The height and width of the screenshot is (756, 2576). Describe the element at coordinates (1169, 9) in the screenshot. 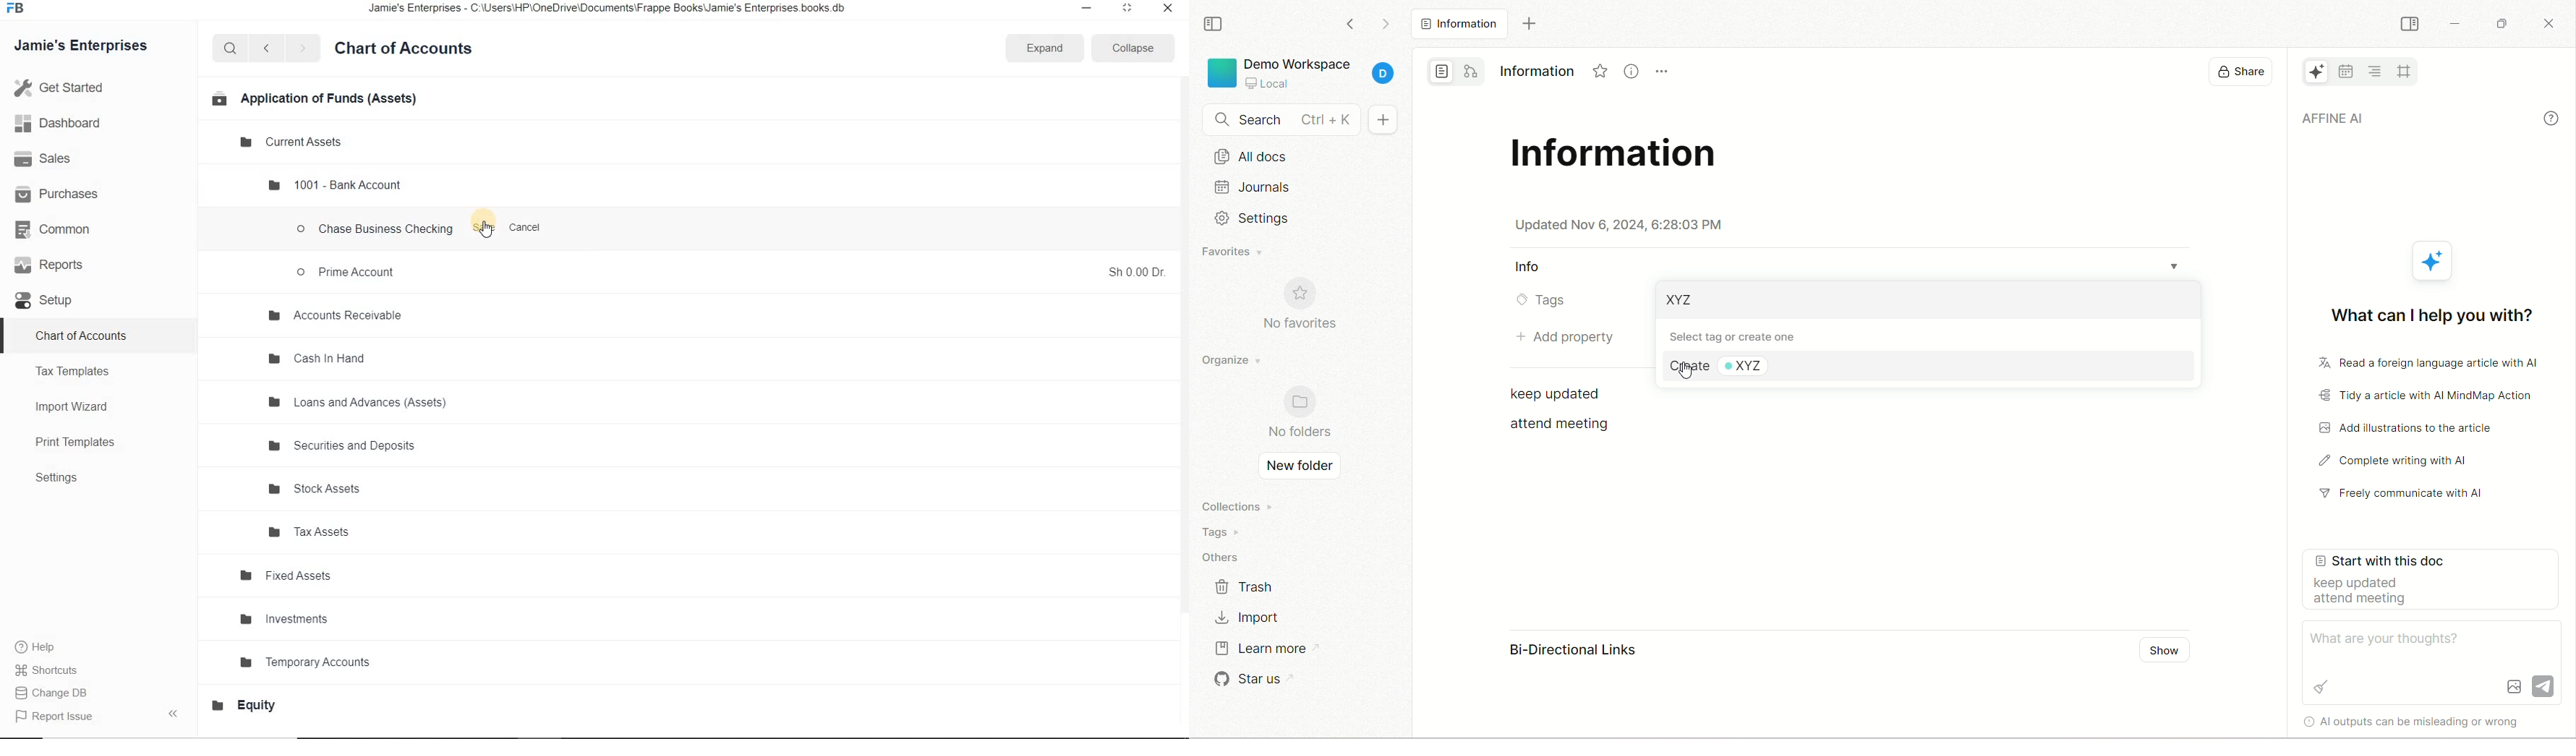

I see `close` at that location.